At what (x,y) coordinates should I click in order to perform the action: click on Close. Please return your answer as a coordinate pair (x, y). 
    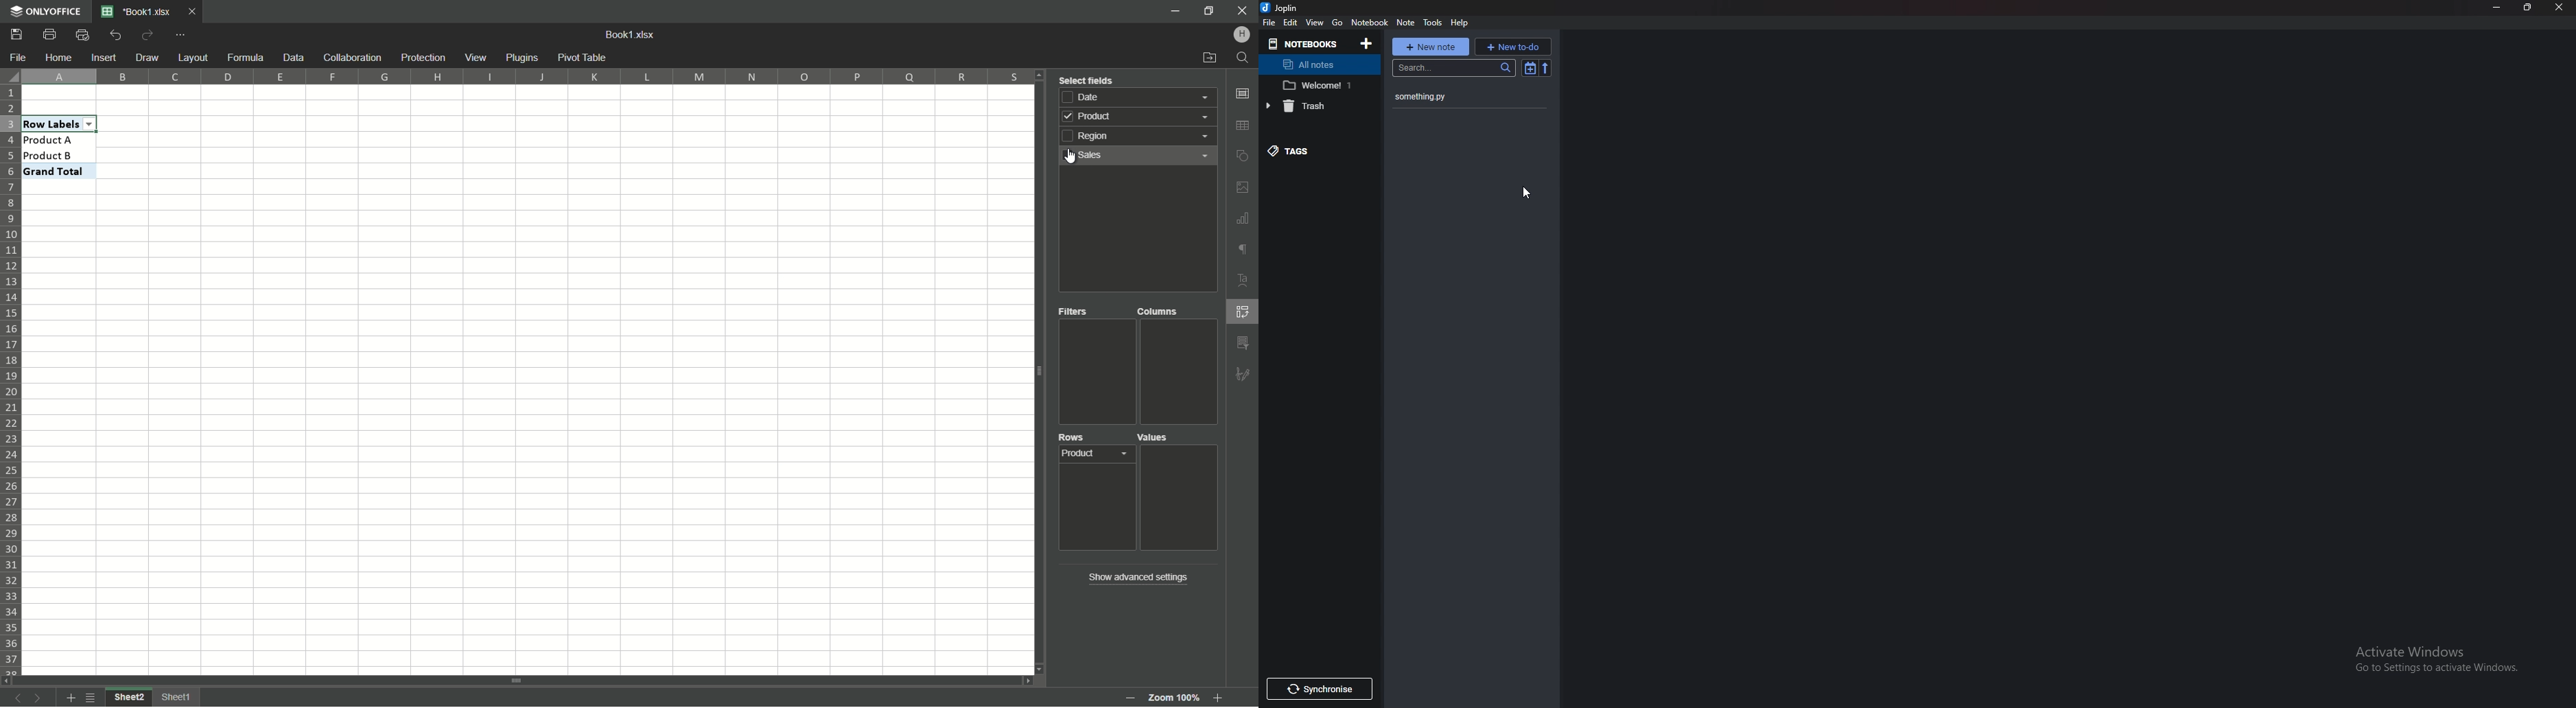
    Looking at the image, I should click on (2557, 7).